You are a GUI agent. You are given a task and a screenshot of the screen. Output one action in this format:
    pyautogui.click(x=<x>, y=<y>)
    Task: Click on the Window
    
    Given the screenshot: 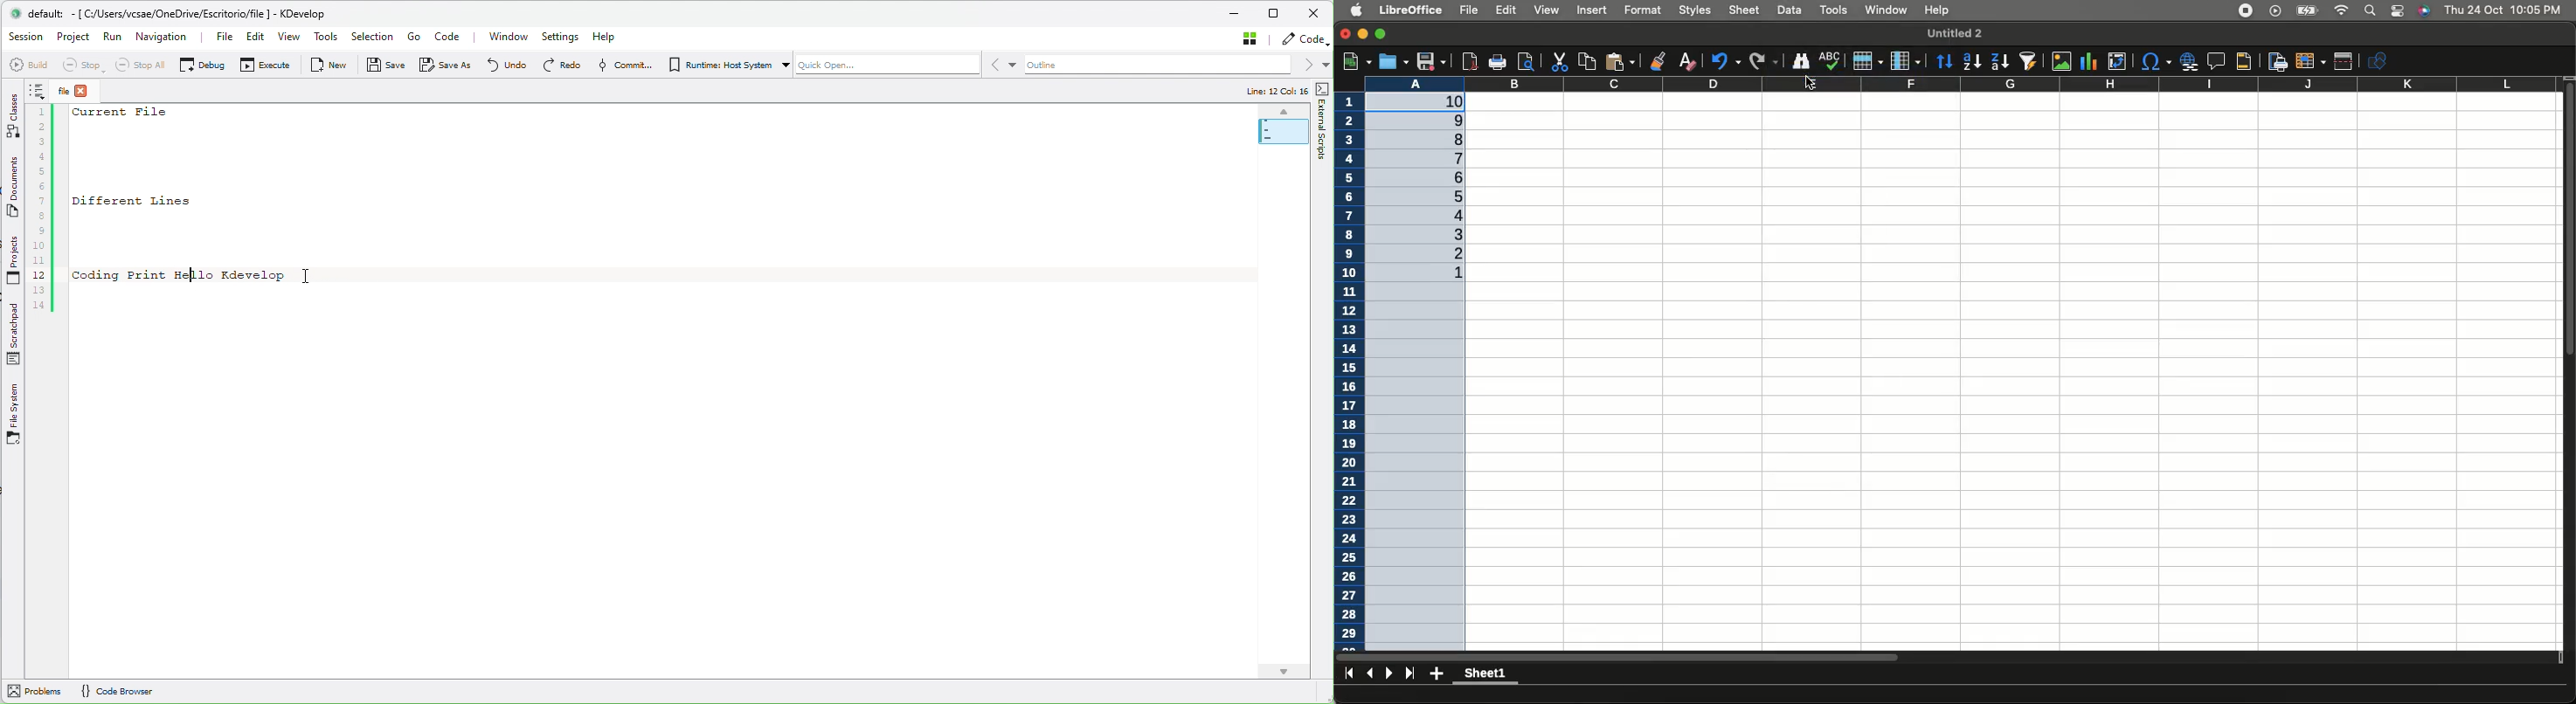 What is the action you would take?
    pyautogui.click(x=1885, y=10)
    